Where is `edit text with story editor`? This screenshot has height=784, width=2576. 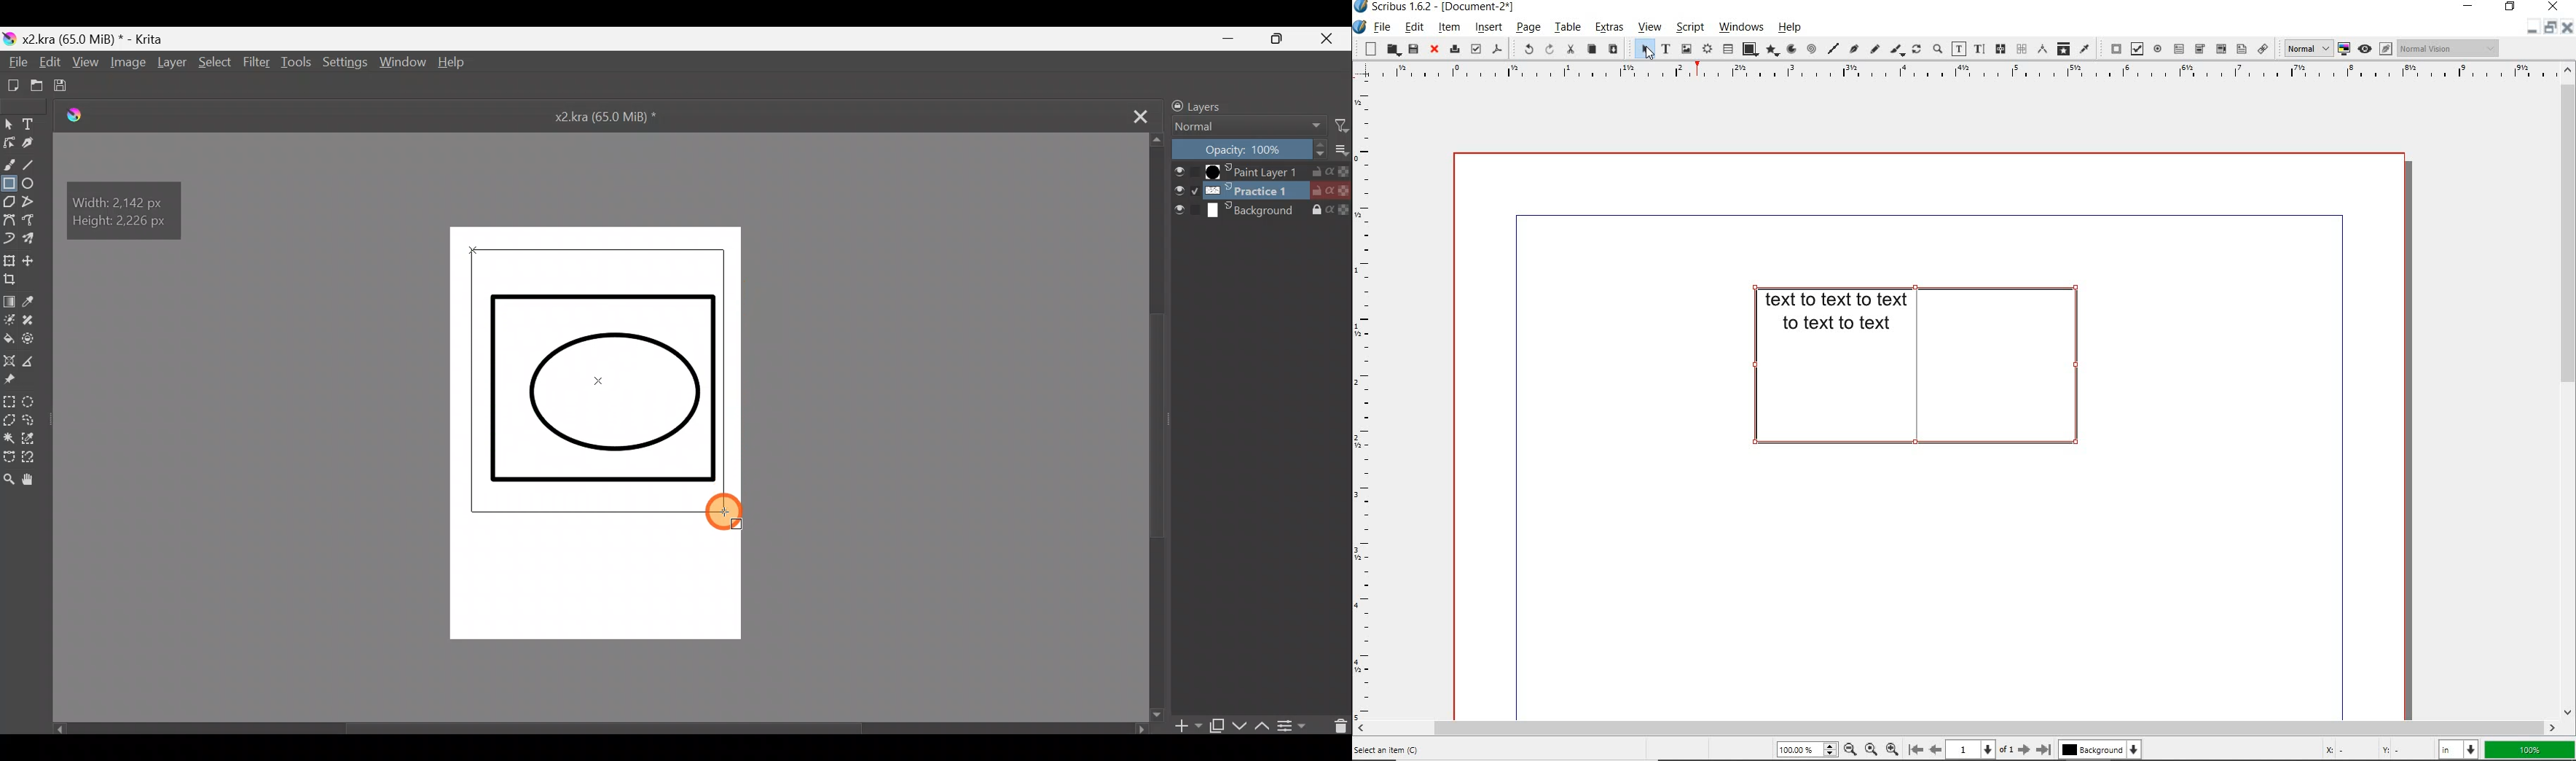
edit text with story editor is located at coordinates (1979, 50).